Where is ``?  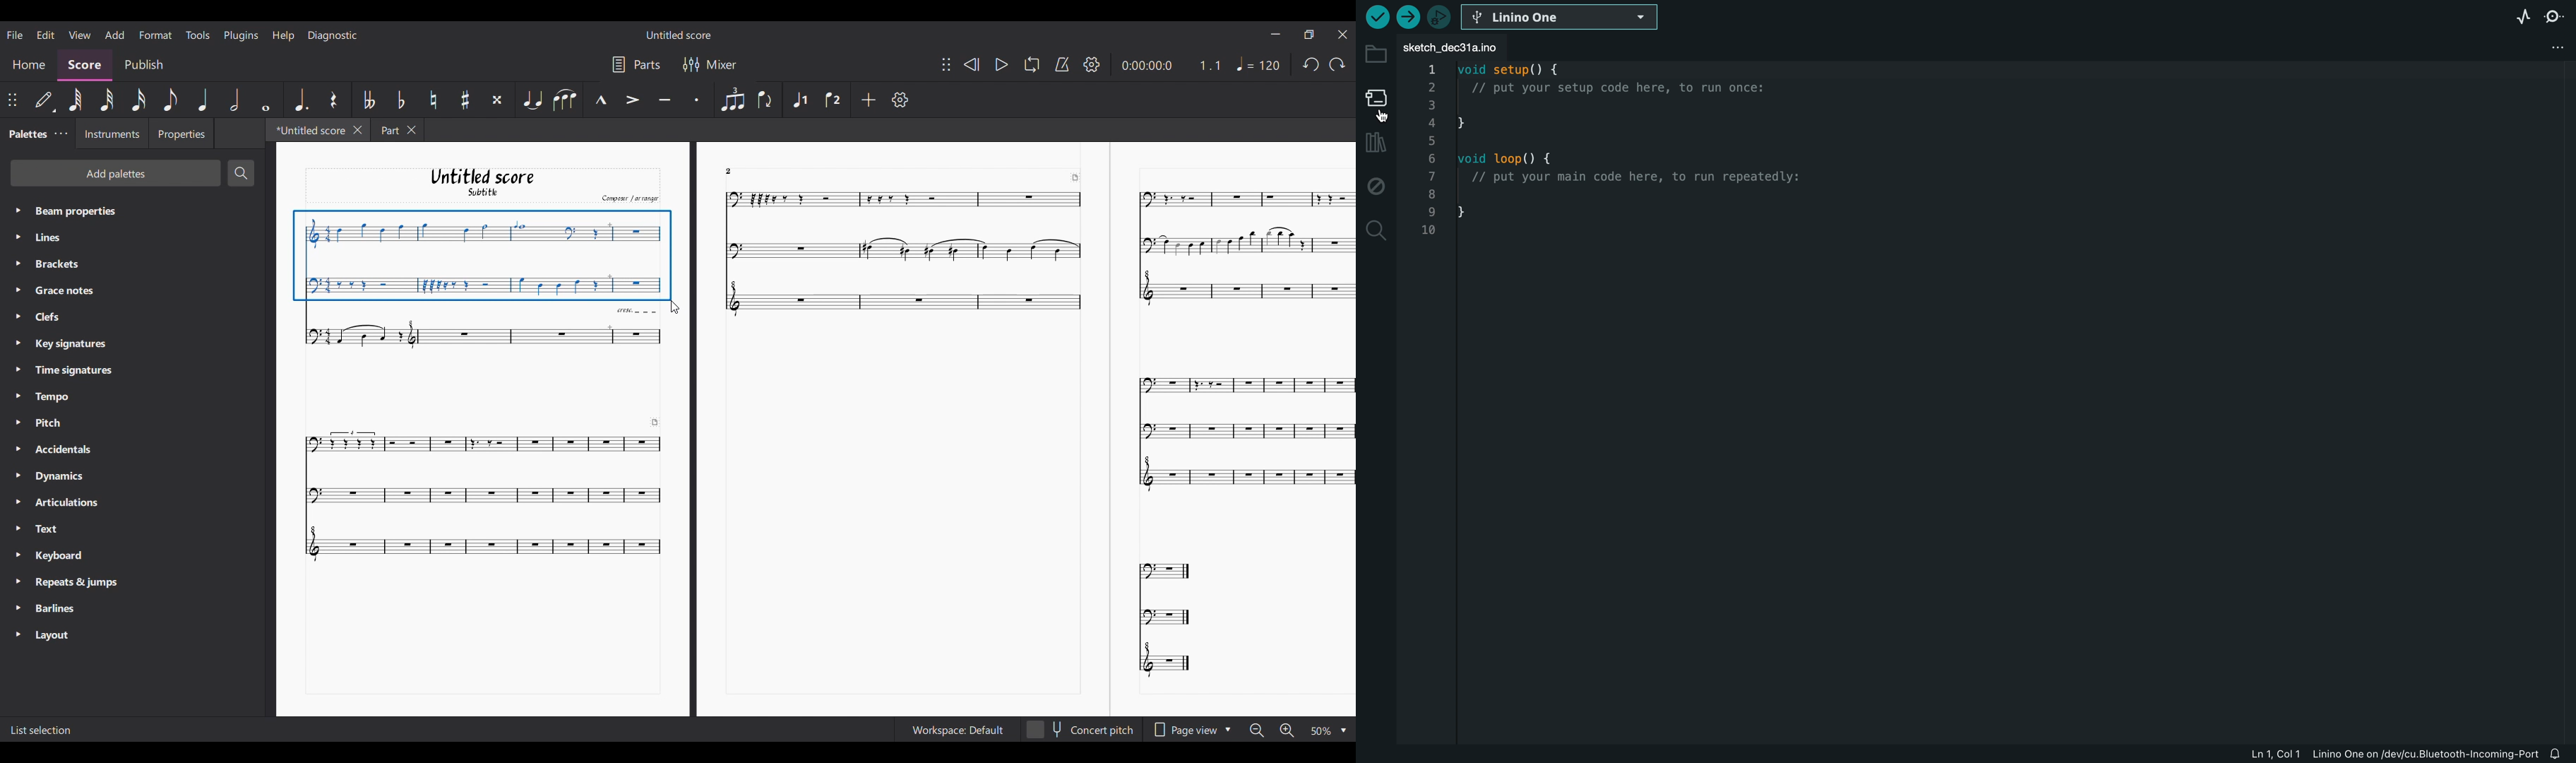  is located at coordinates (1161, 658).